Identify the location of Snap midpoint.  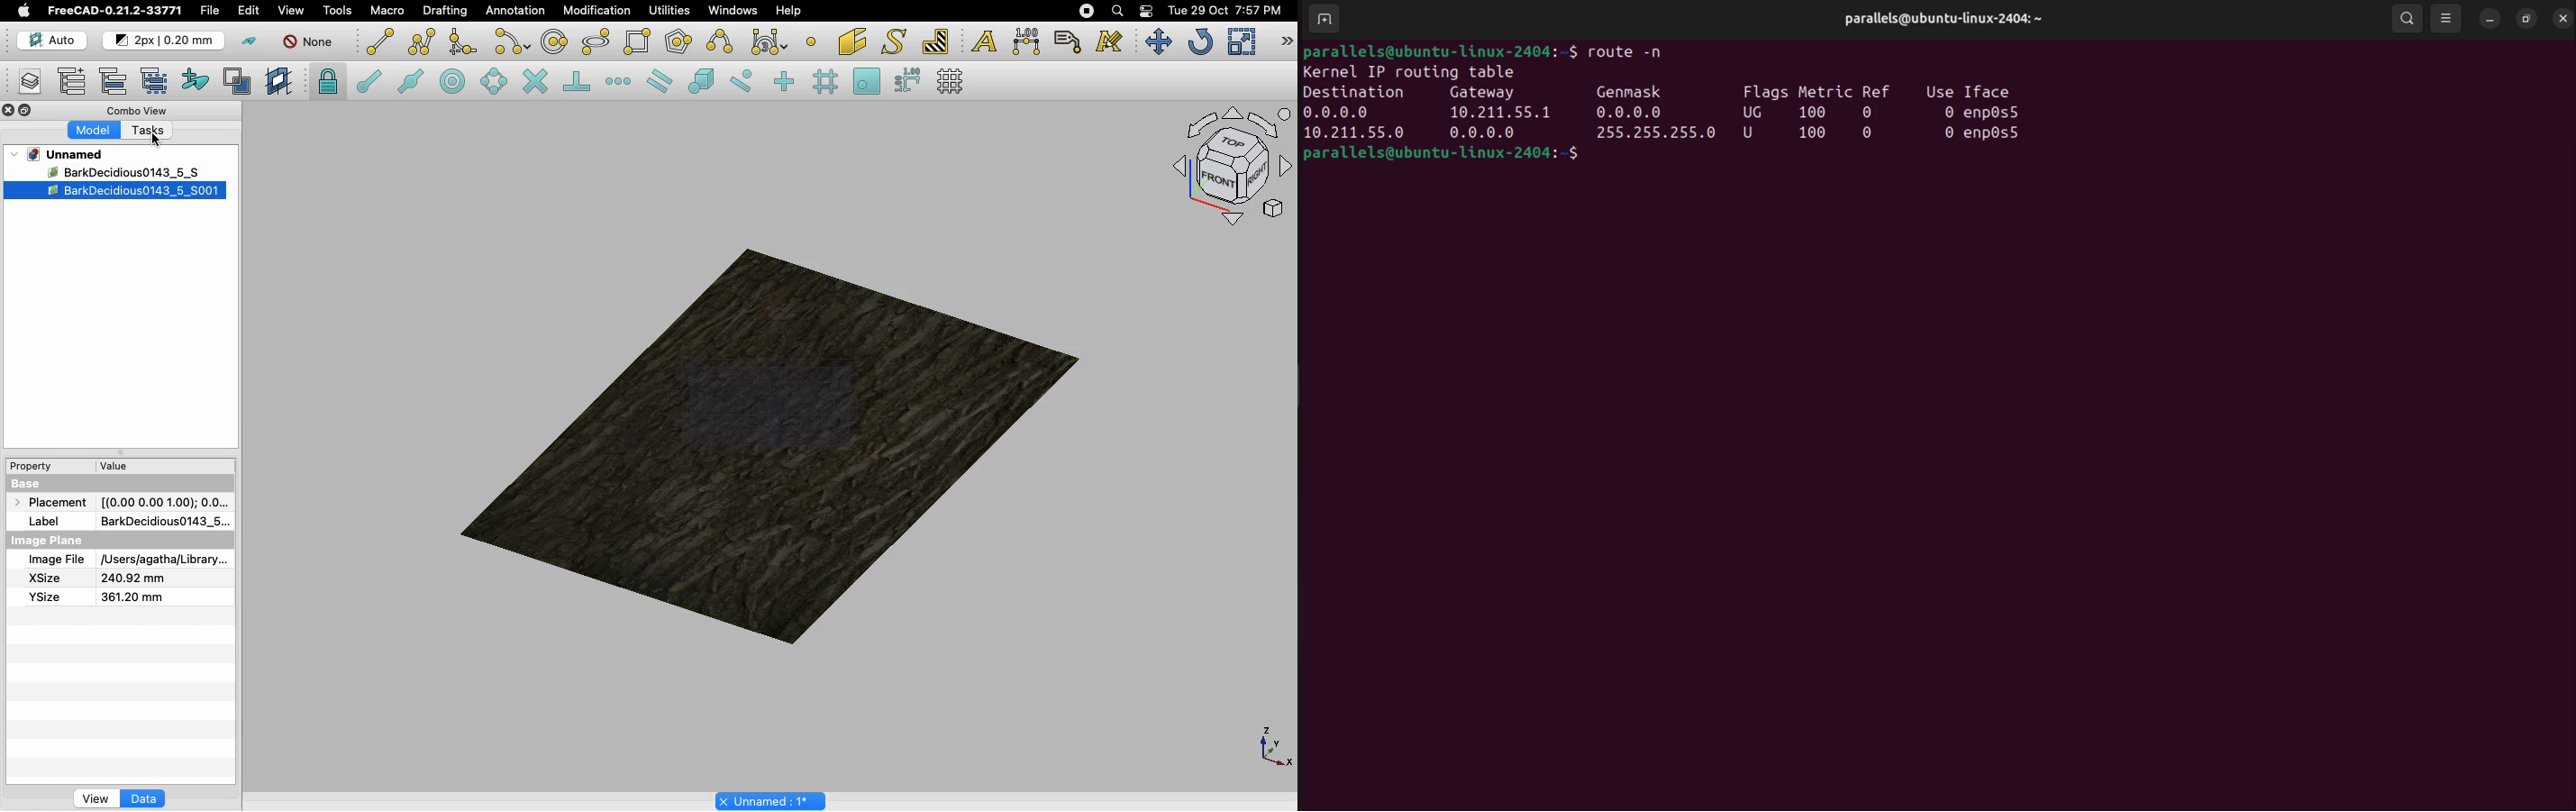
(412, 84).